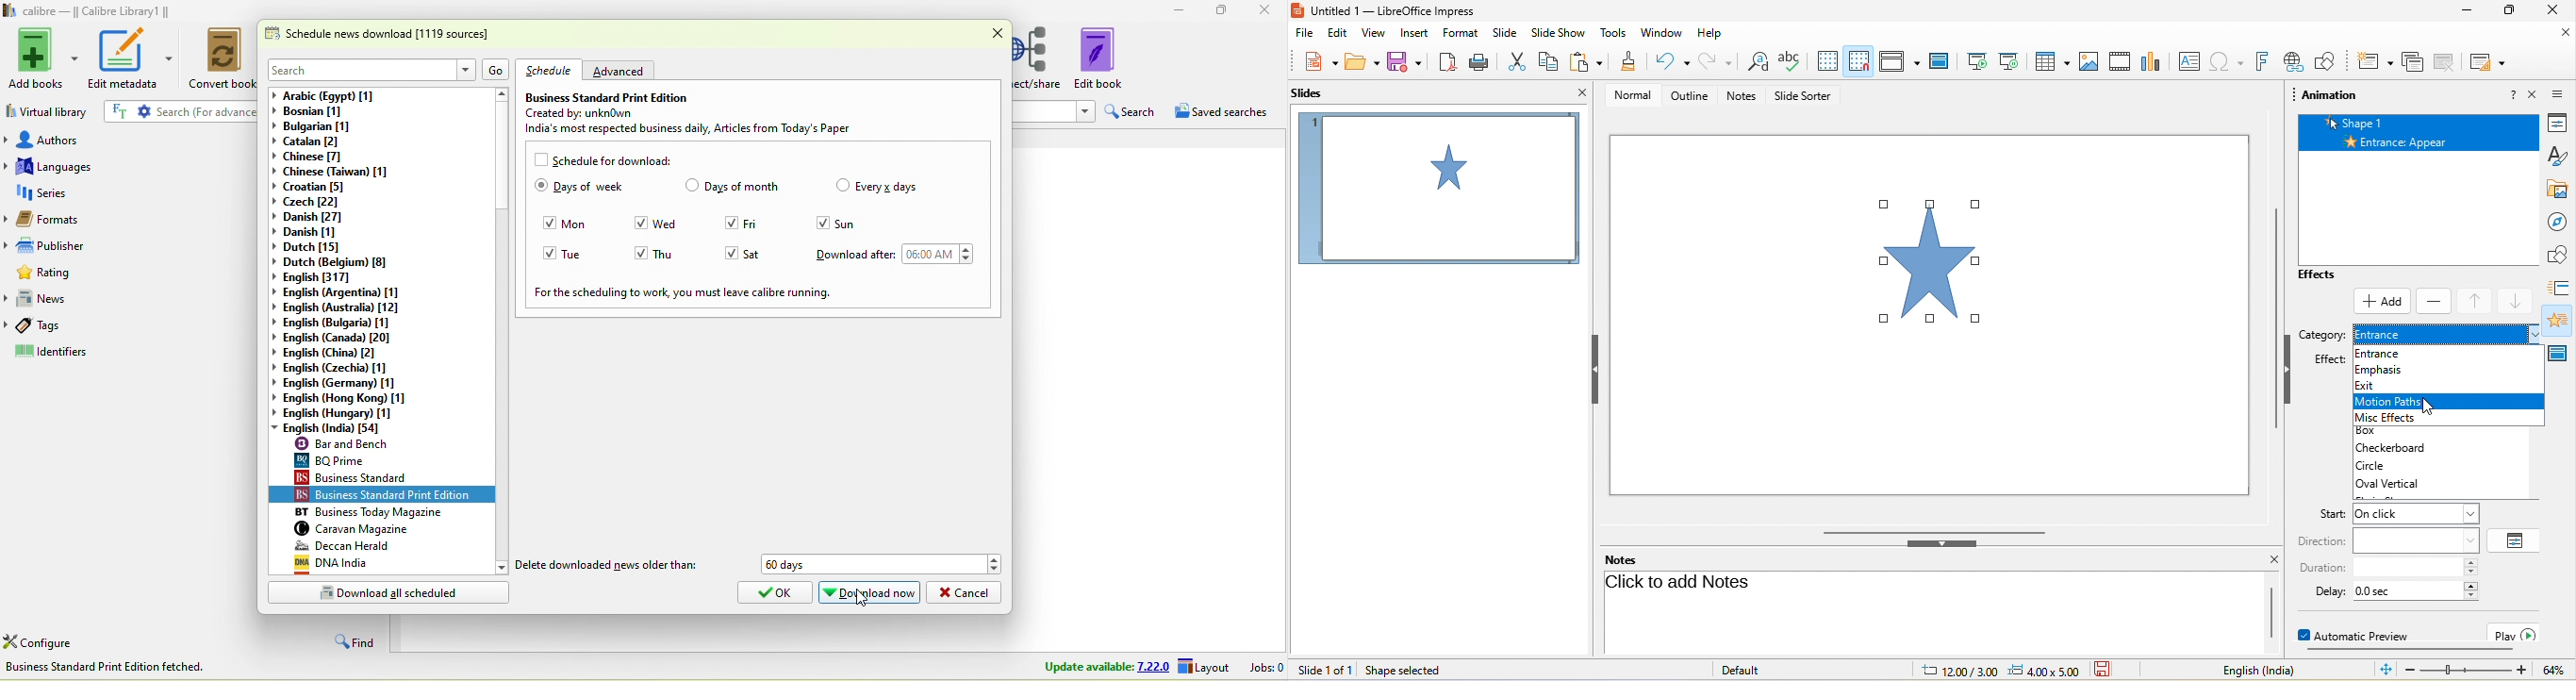  What do you see at coordinates (1598, 370) in the screenshot?
I see `hide` at bounding box center [1598, 370].